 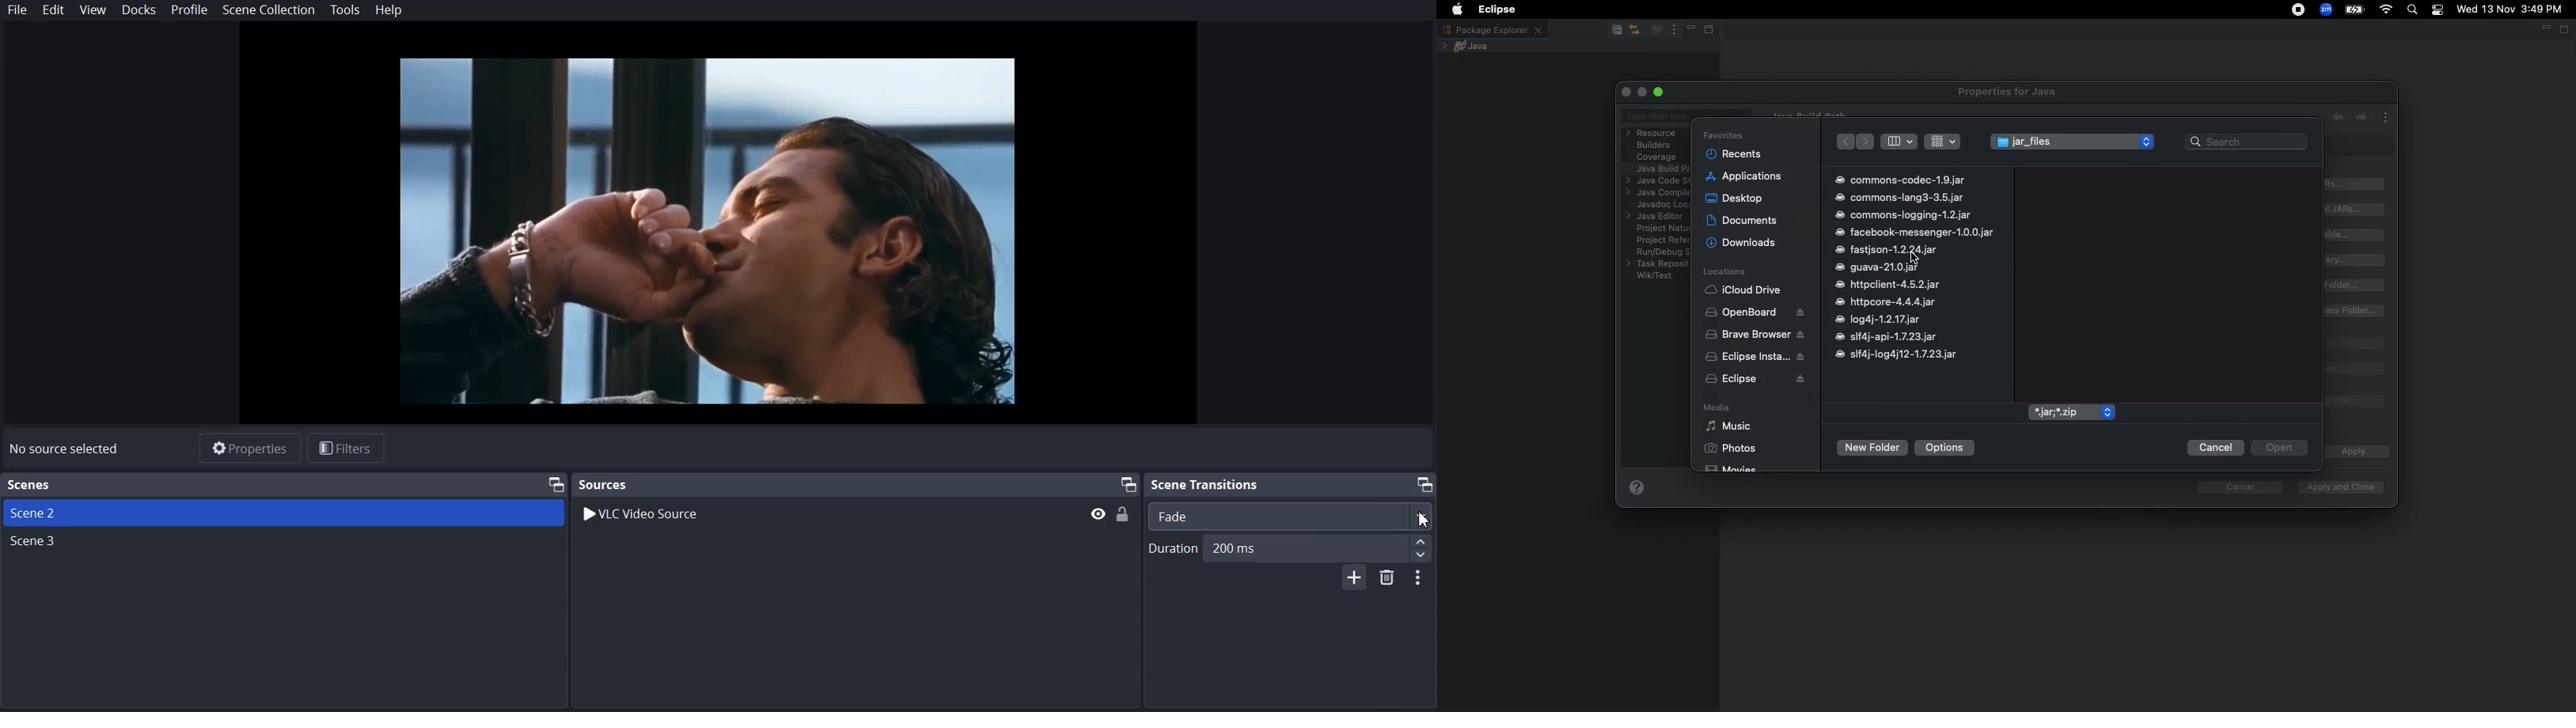 I want to click on Select Scene Transition, so click(x=1292, y=515).